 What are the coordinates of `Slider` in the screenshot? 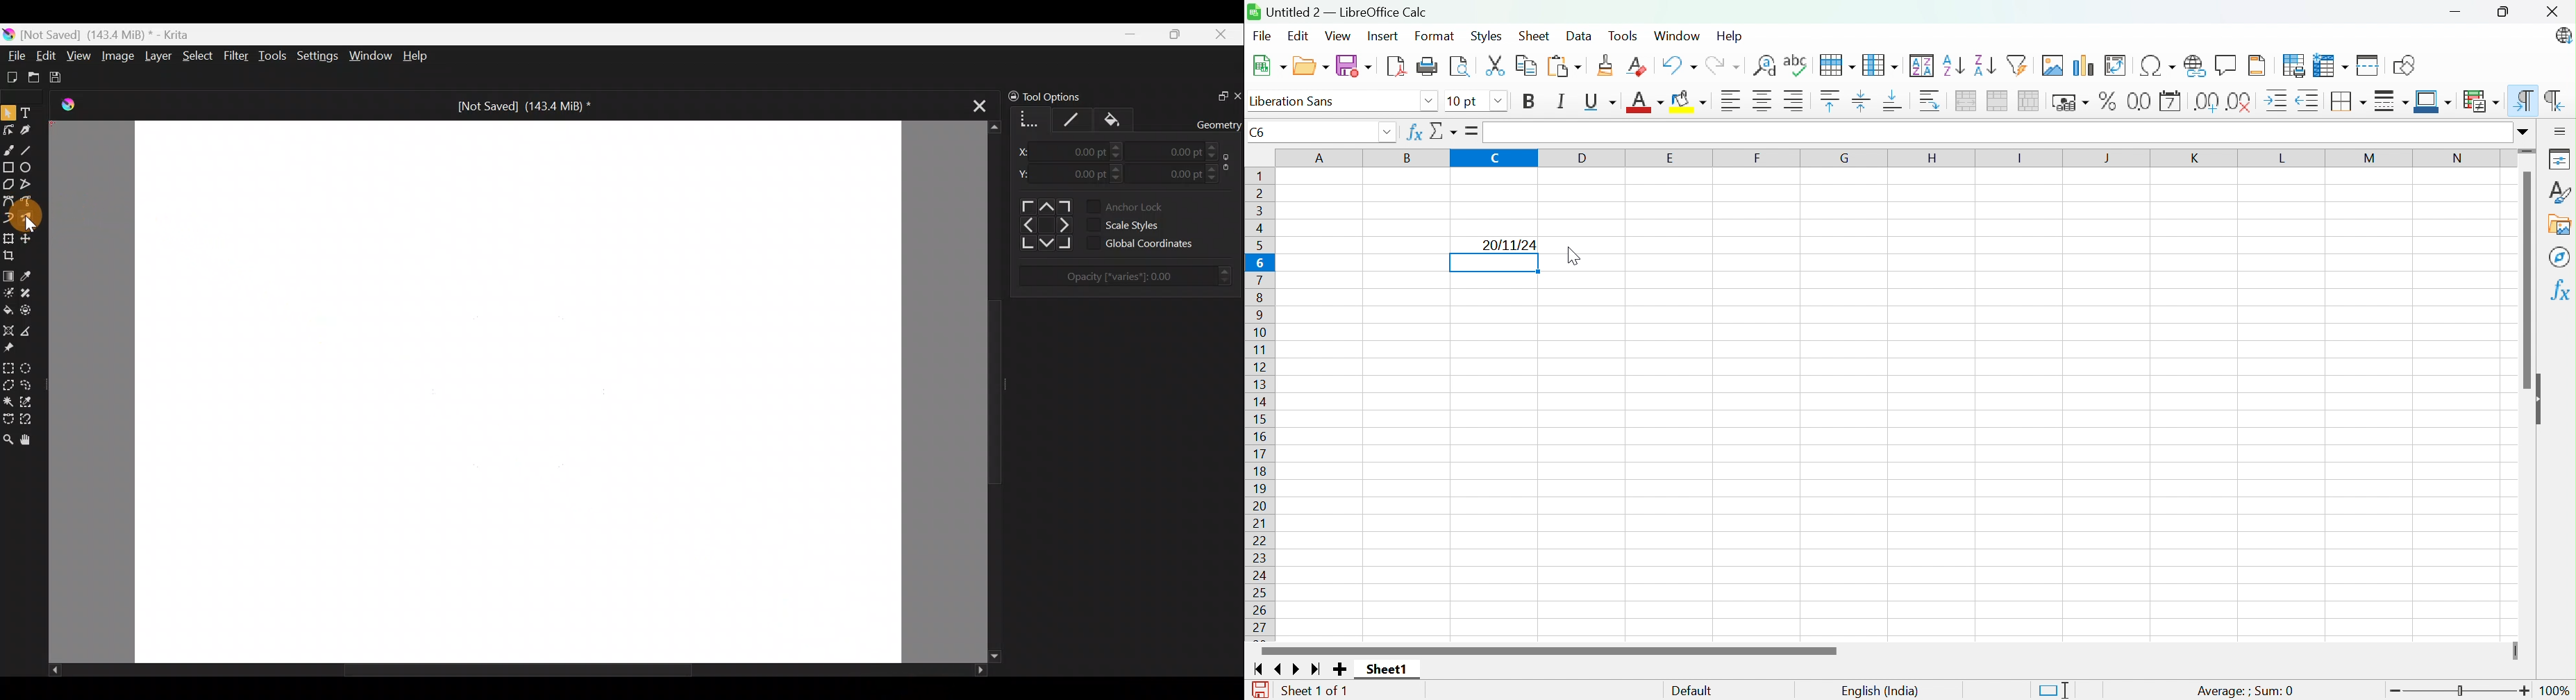 It's located at (2461, 692).